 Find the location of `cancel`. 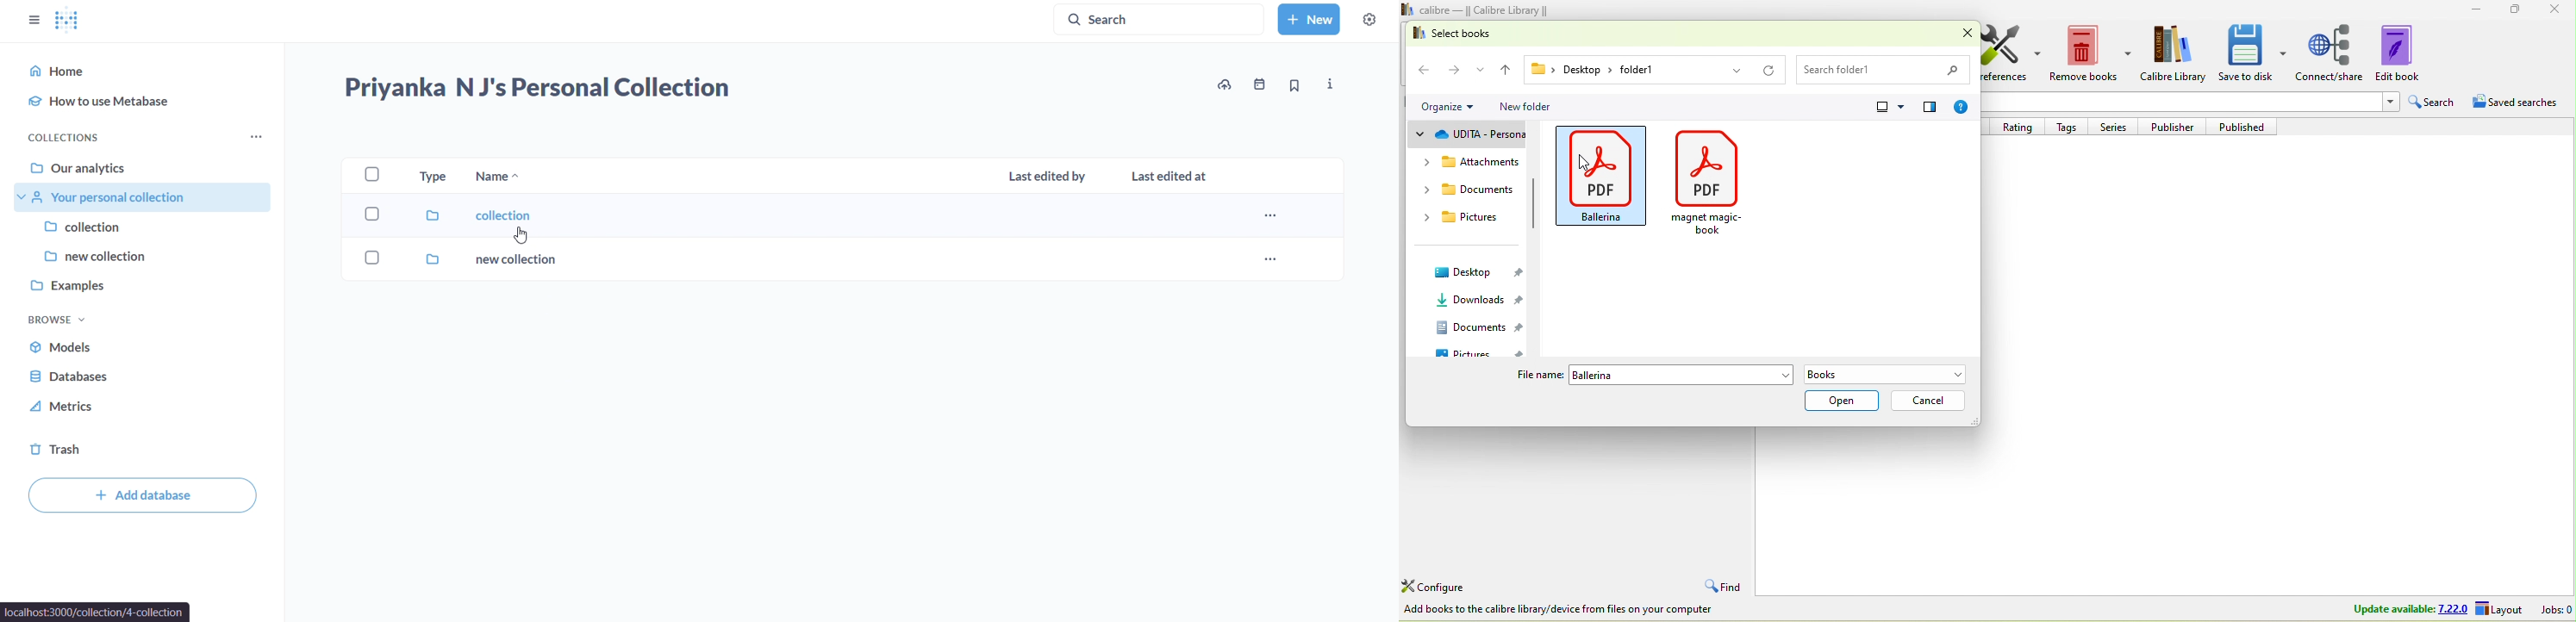

cancel is located at coordinates (1927, 401).